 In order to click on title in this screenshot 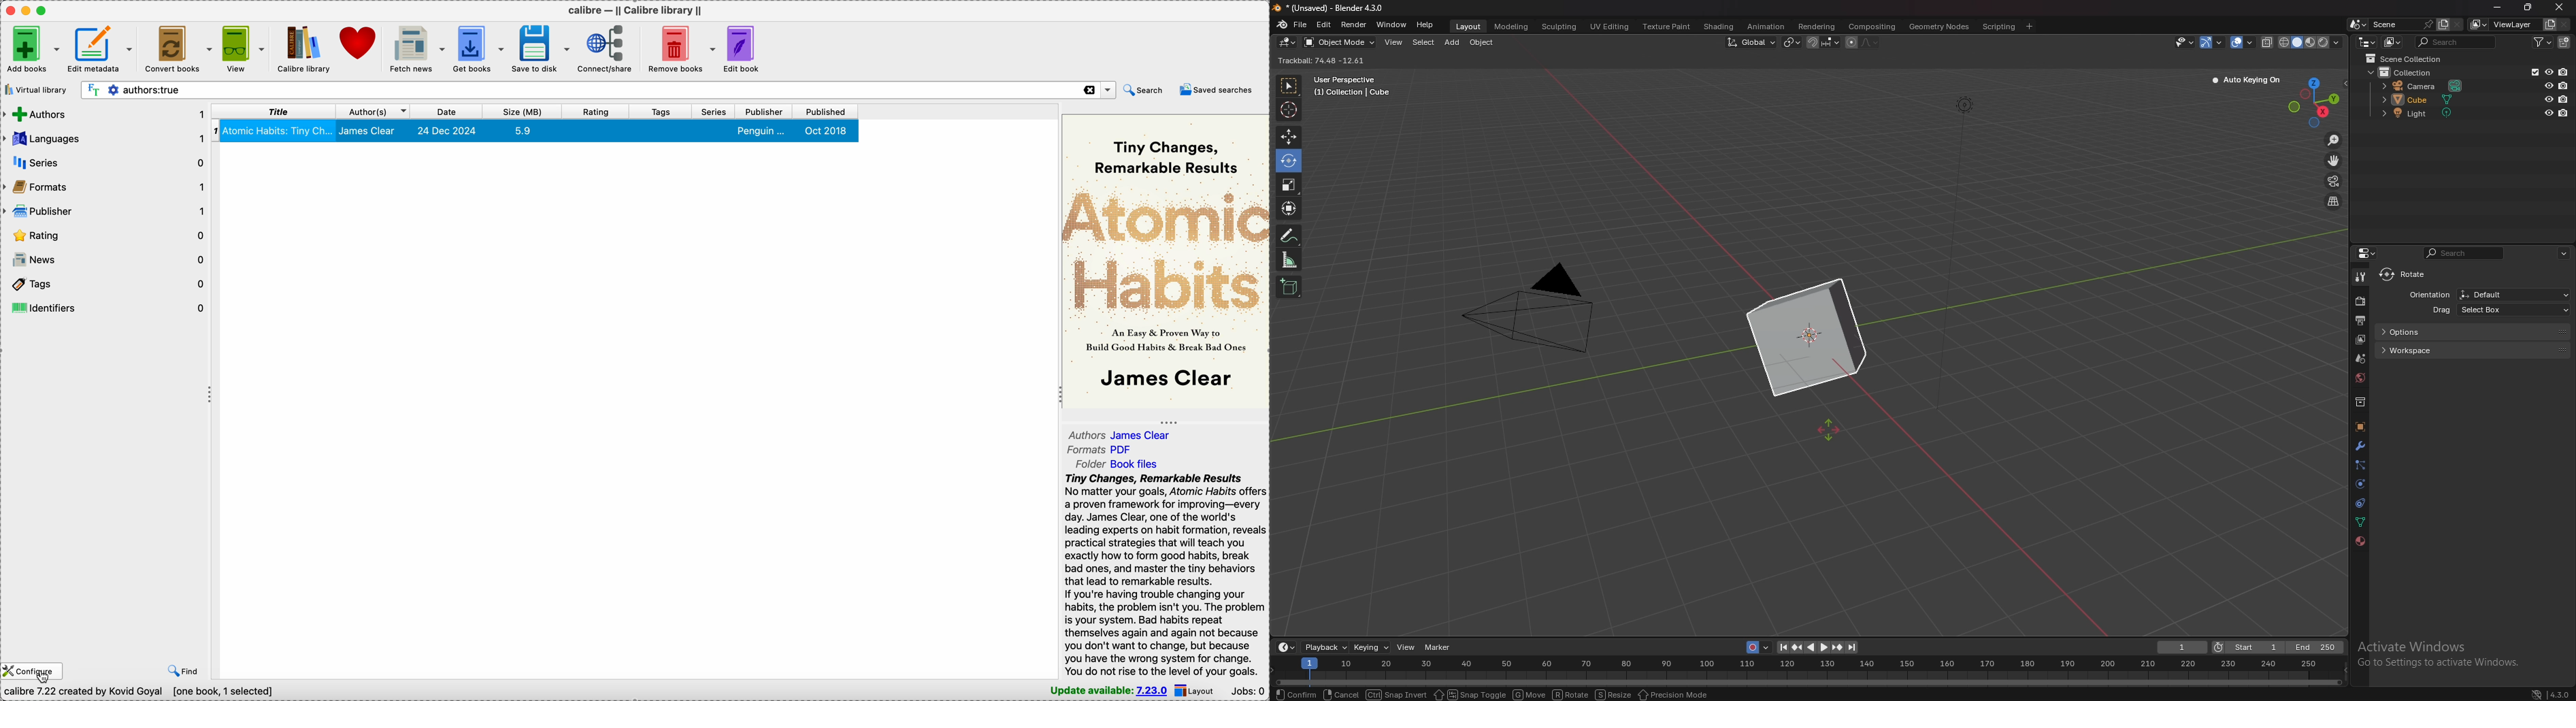, I will do `click(274, 112)`.